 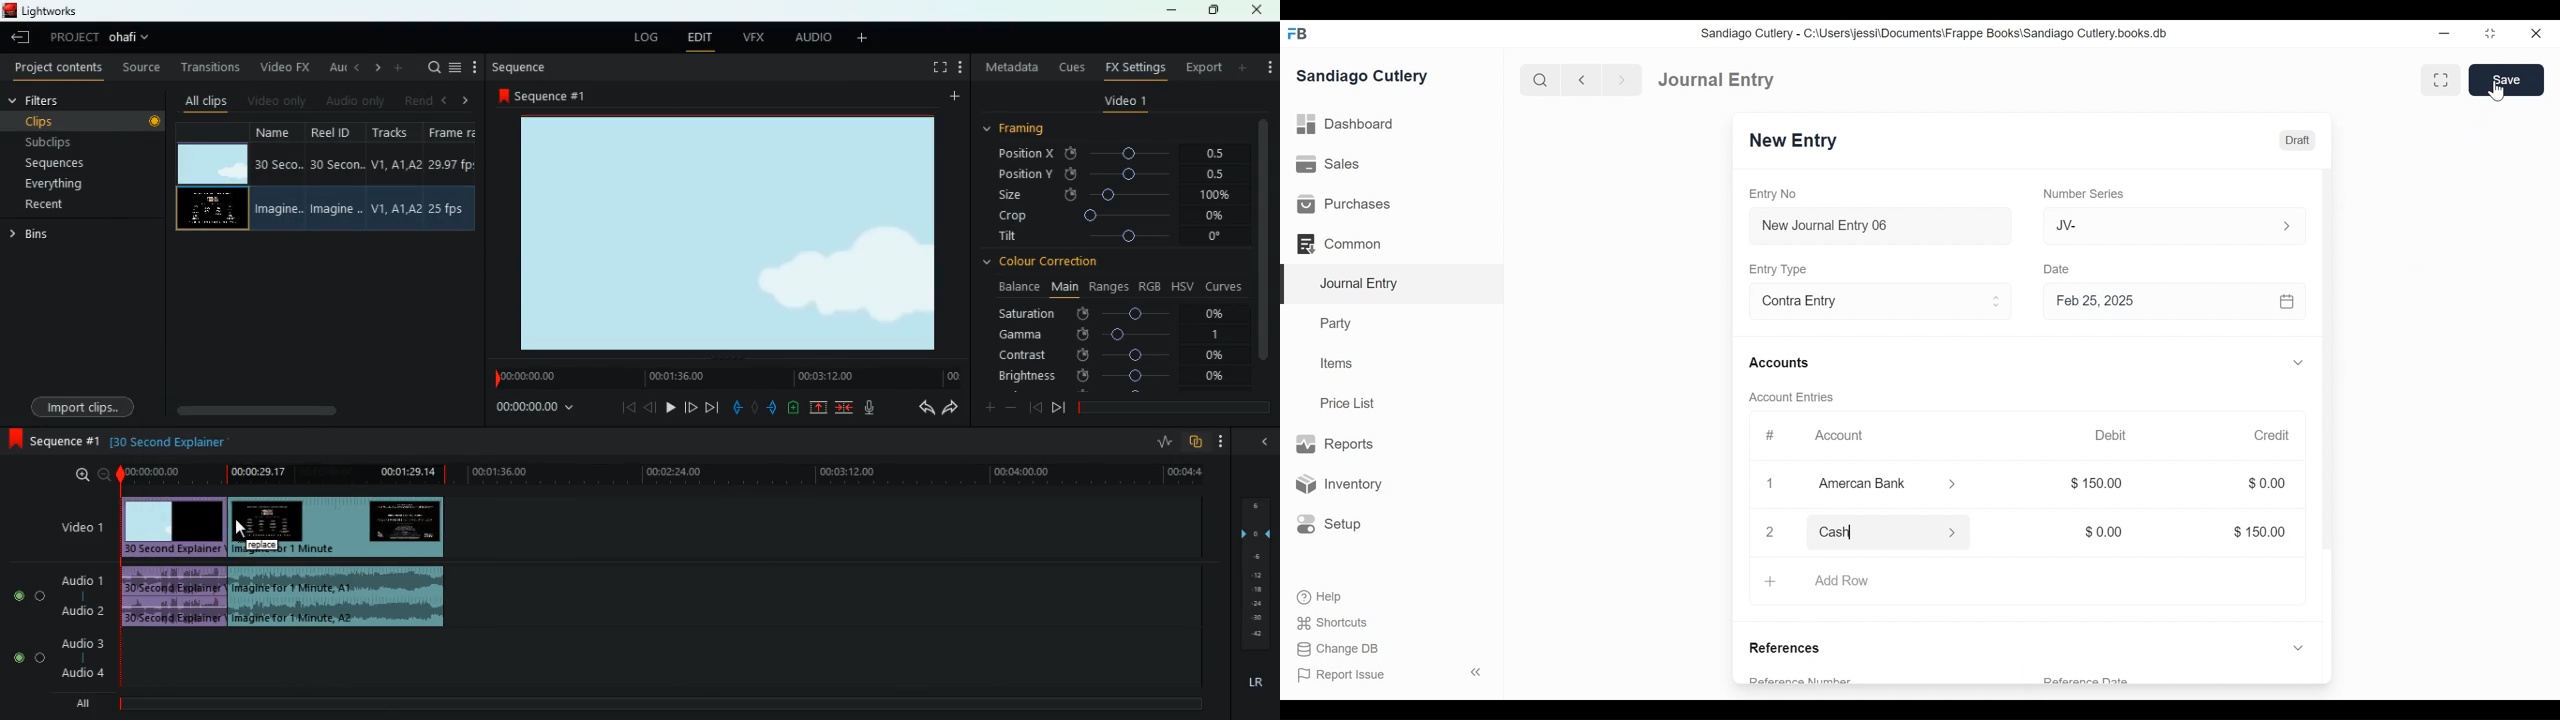 I want to click on back, so click(x=355, y=67).